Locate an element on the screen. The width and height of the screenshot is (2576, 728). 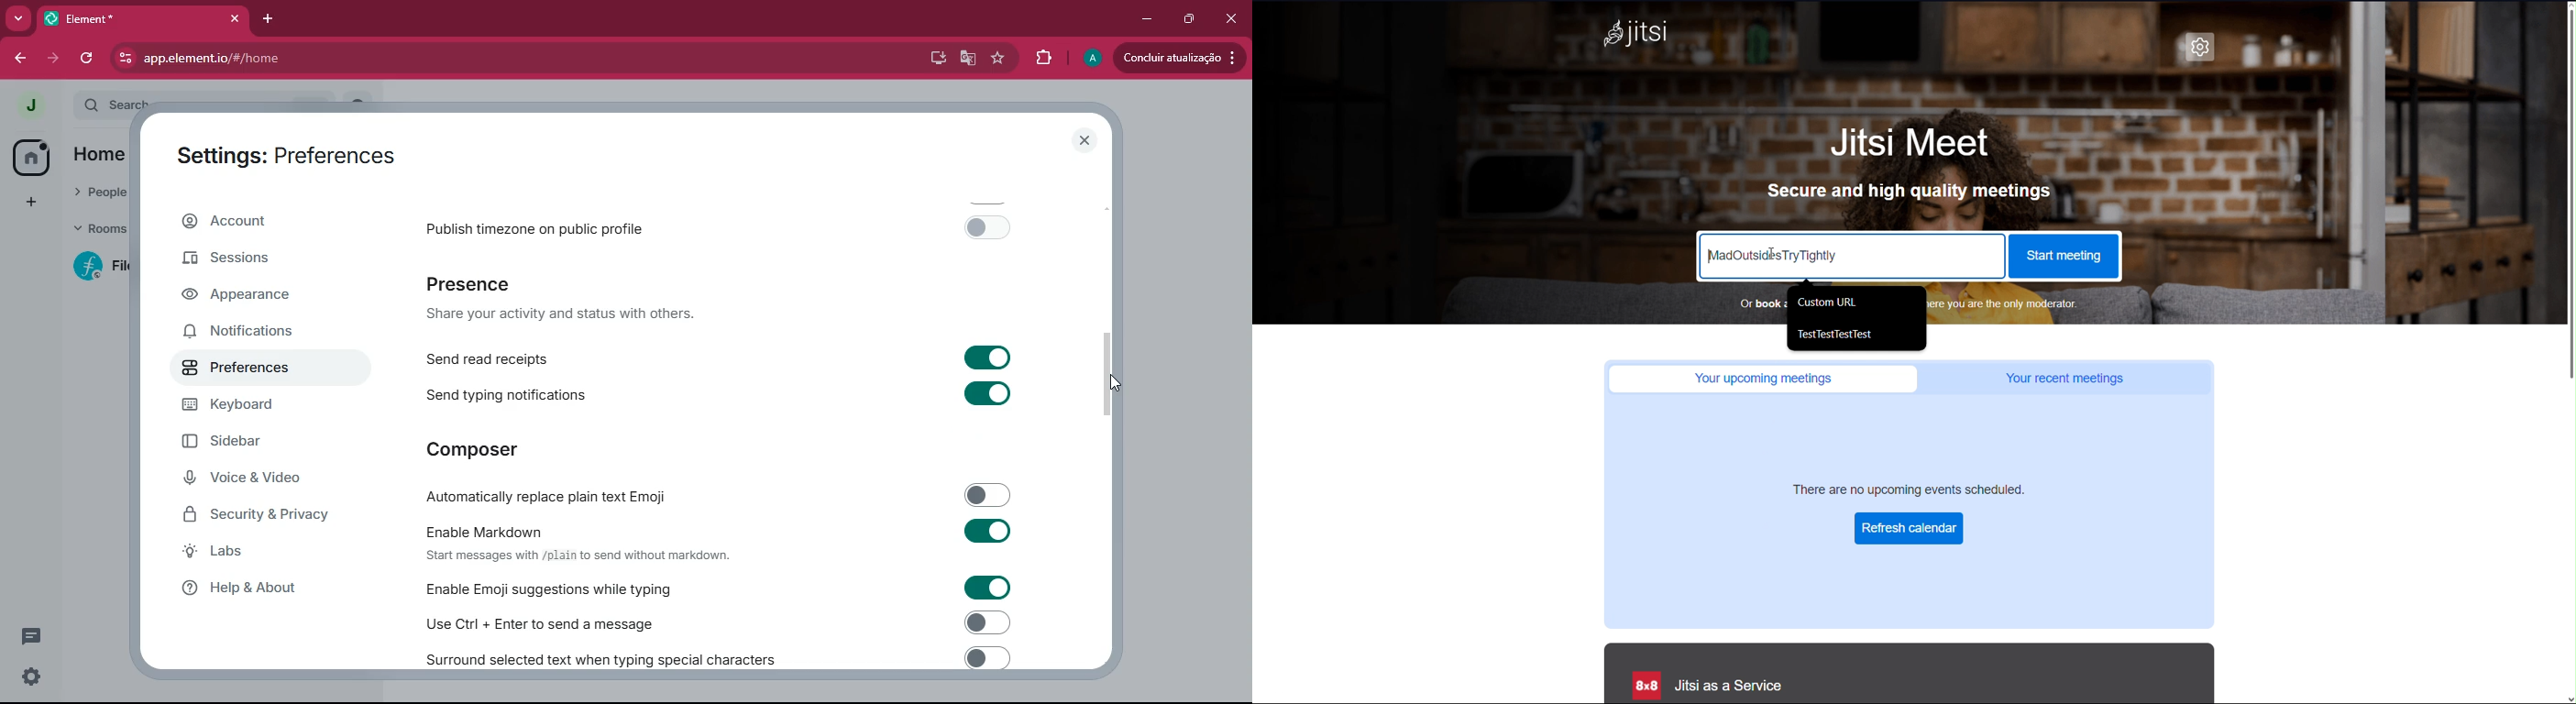
profile is located at coordinates (28, 104).